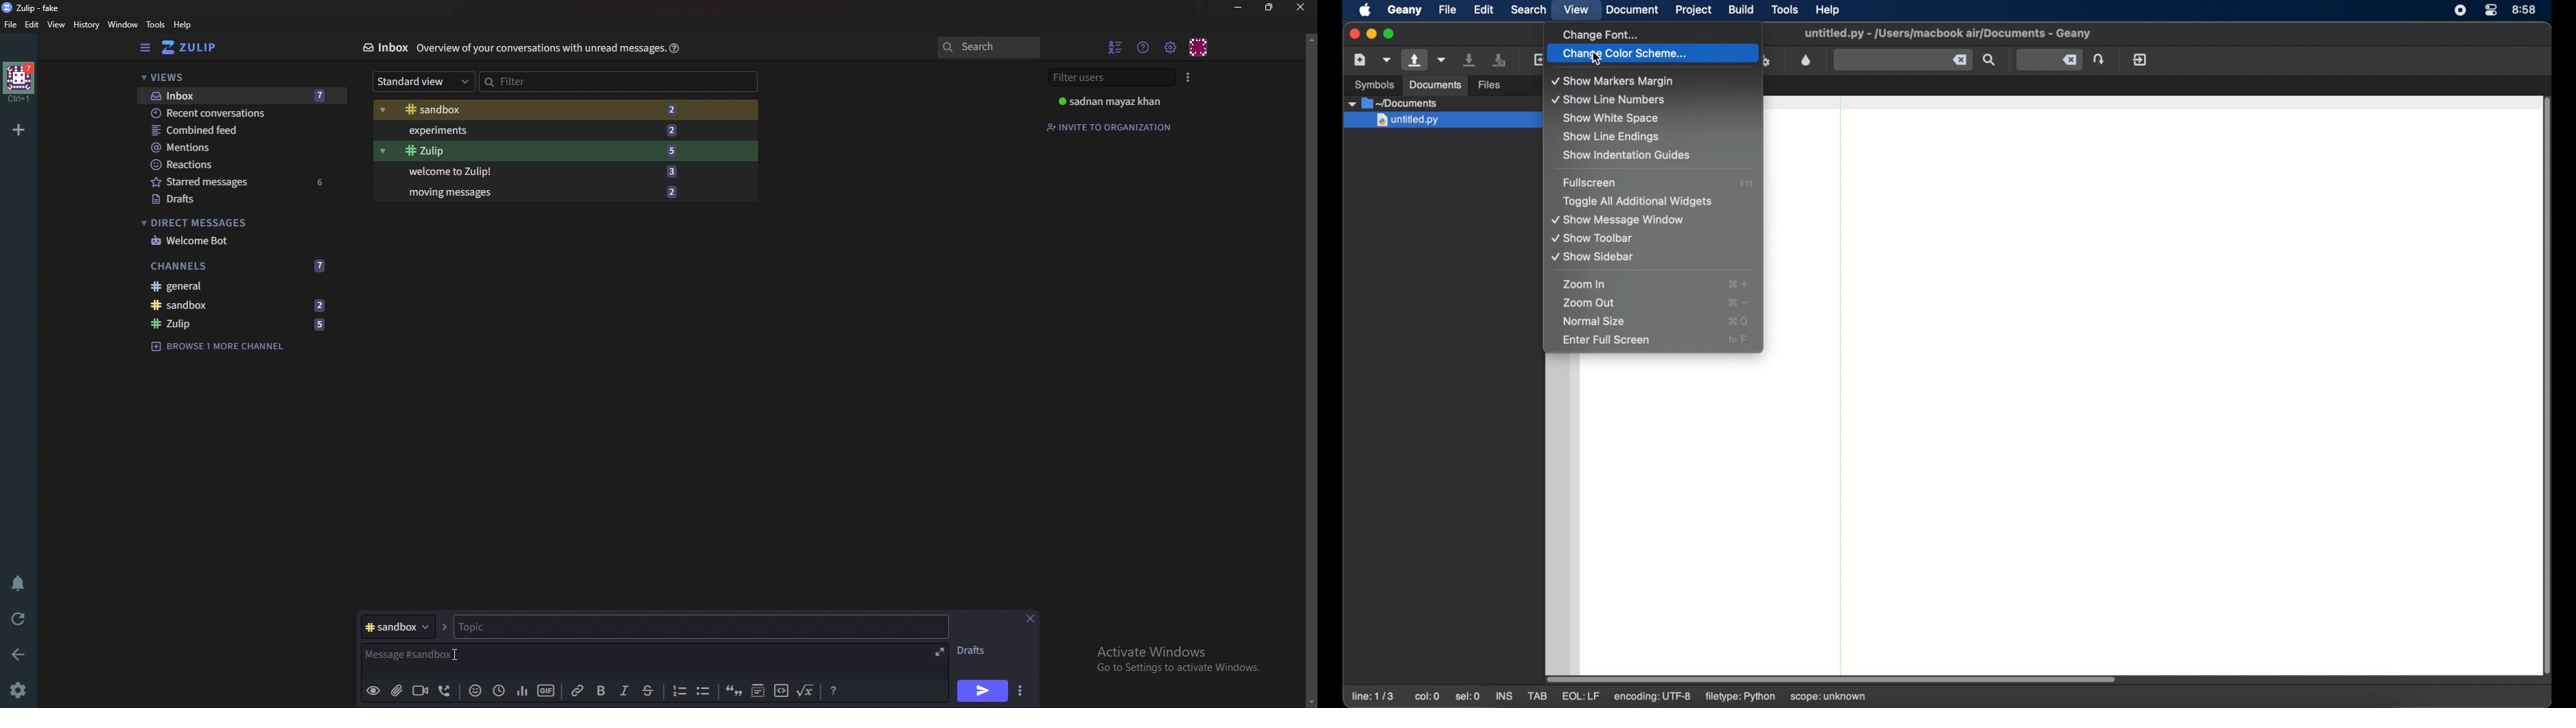 This screenshot has height=728, width=2576. What do you see at coordinates (11, 25) in the screenshot?
I see `File` at bounding box center [11, 25].